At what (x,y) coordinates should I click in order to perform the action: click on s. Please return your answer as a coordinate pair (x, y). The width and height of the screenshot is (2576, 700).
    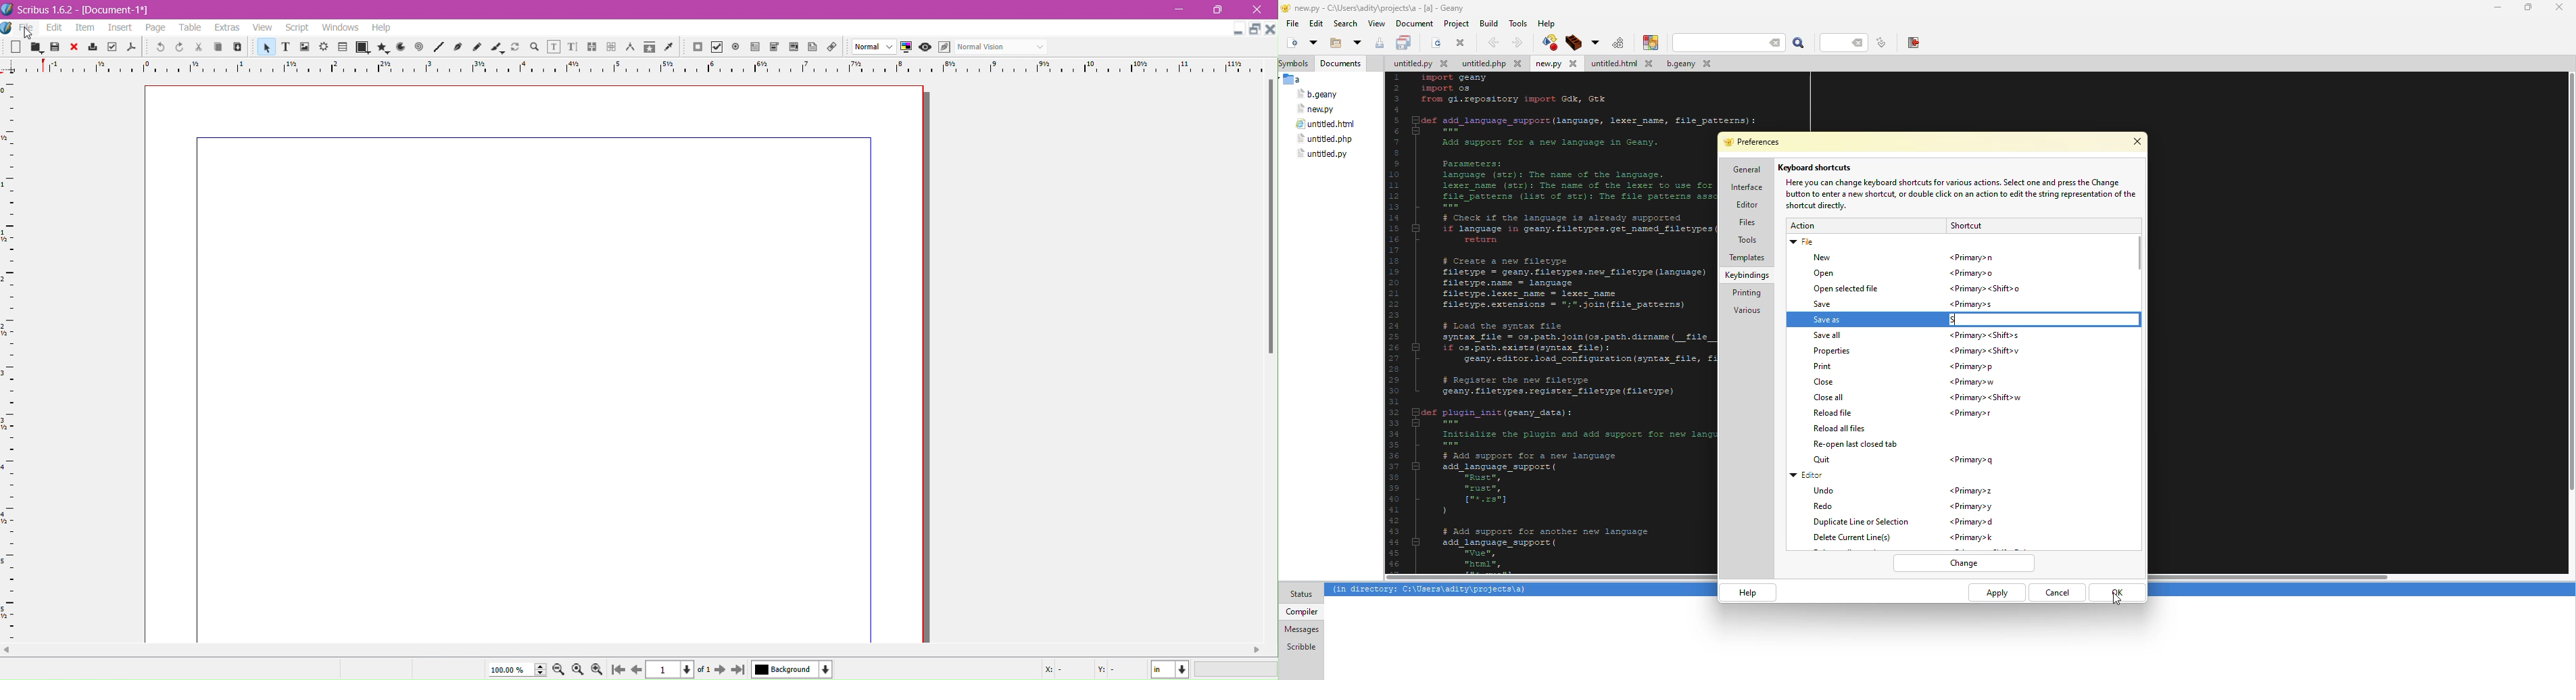
    Looking at the image, I should click on (1957, 319).